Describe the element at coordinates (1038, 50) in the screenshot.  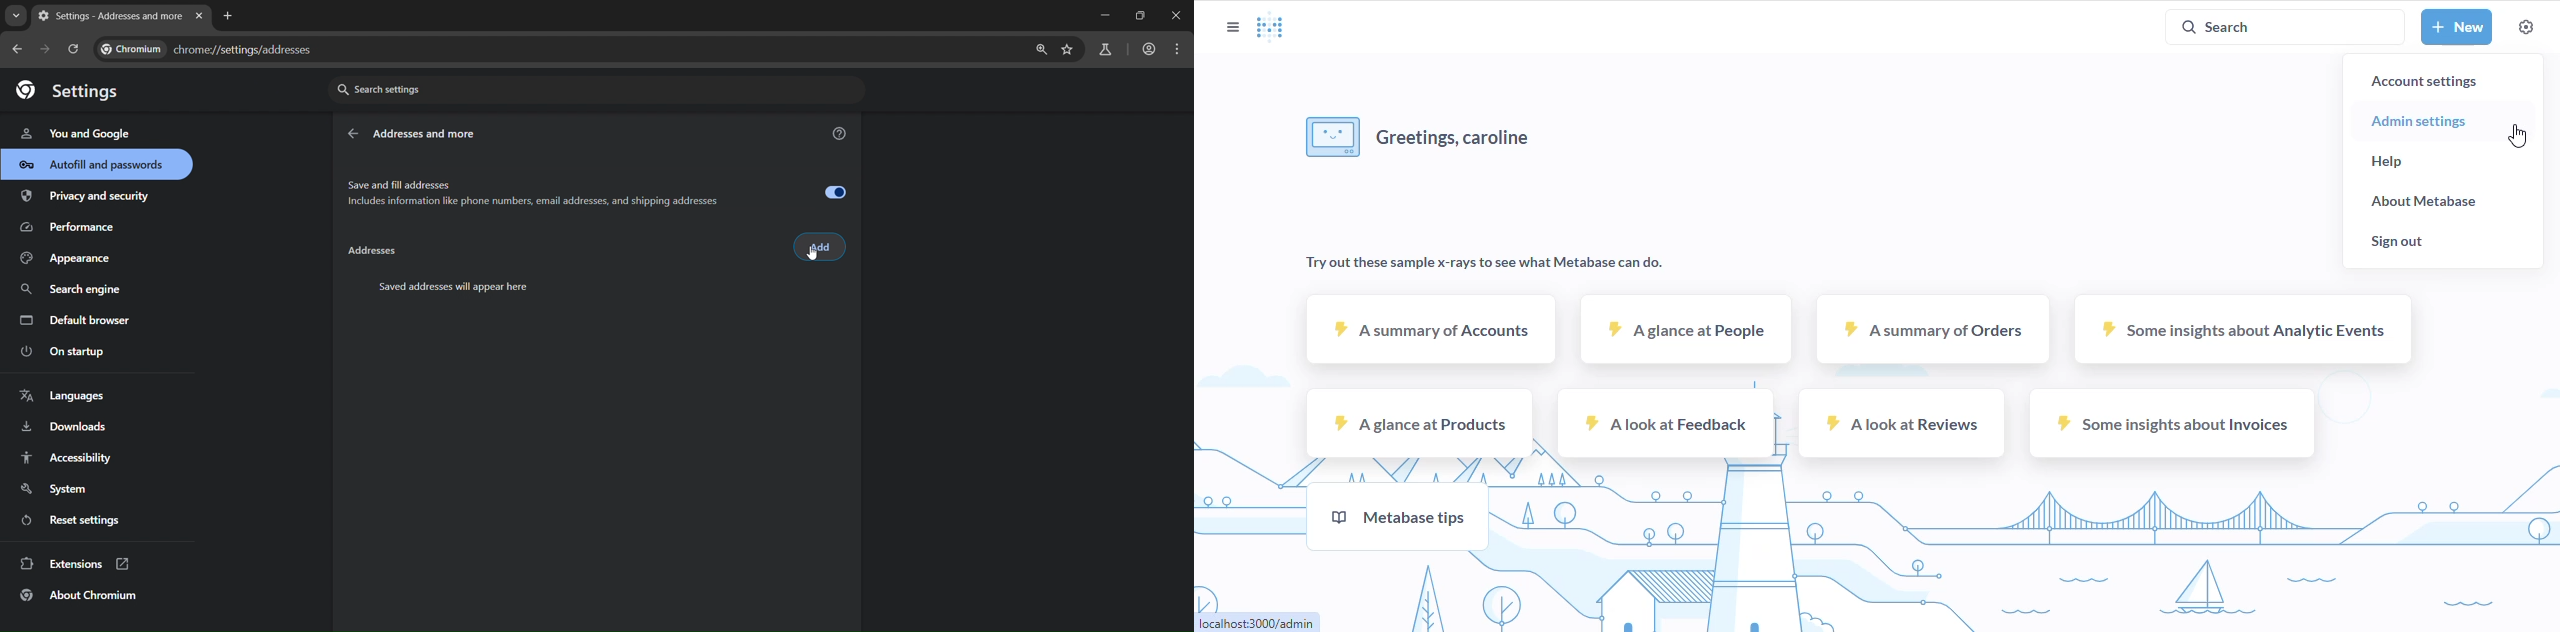
I see `zoom` at that location.